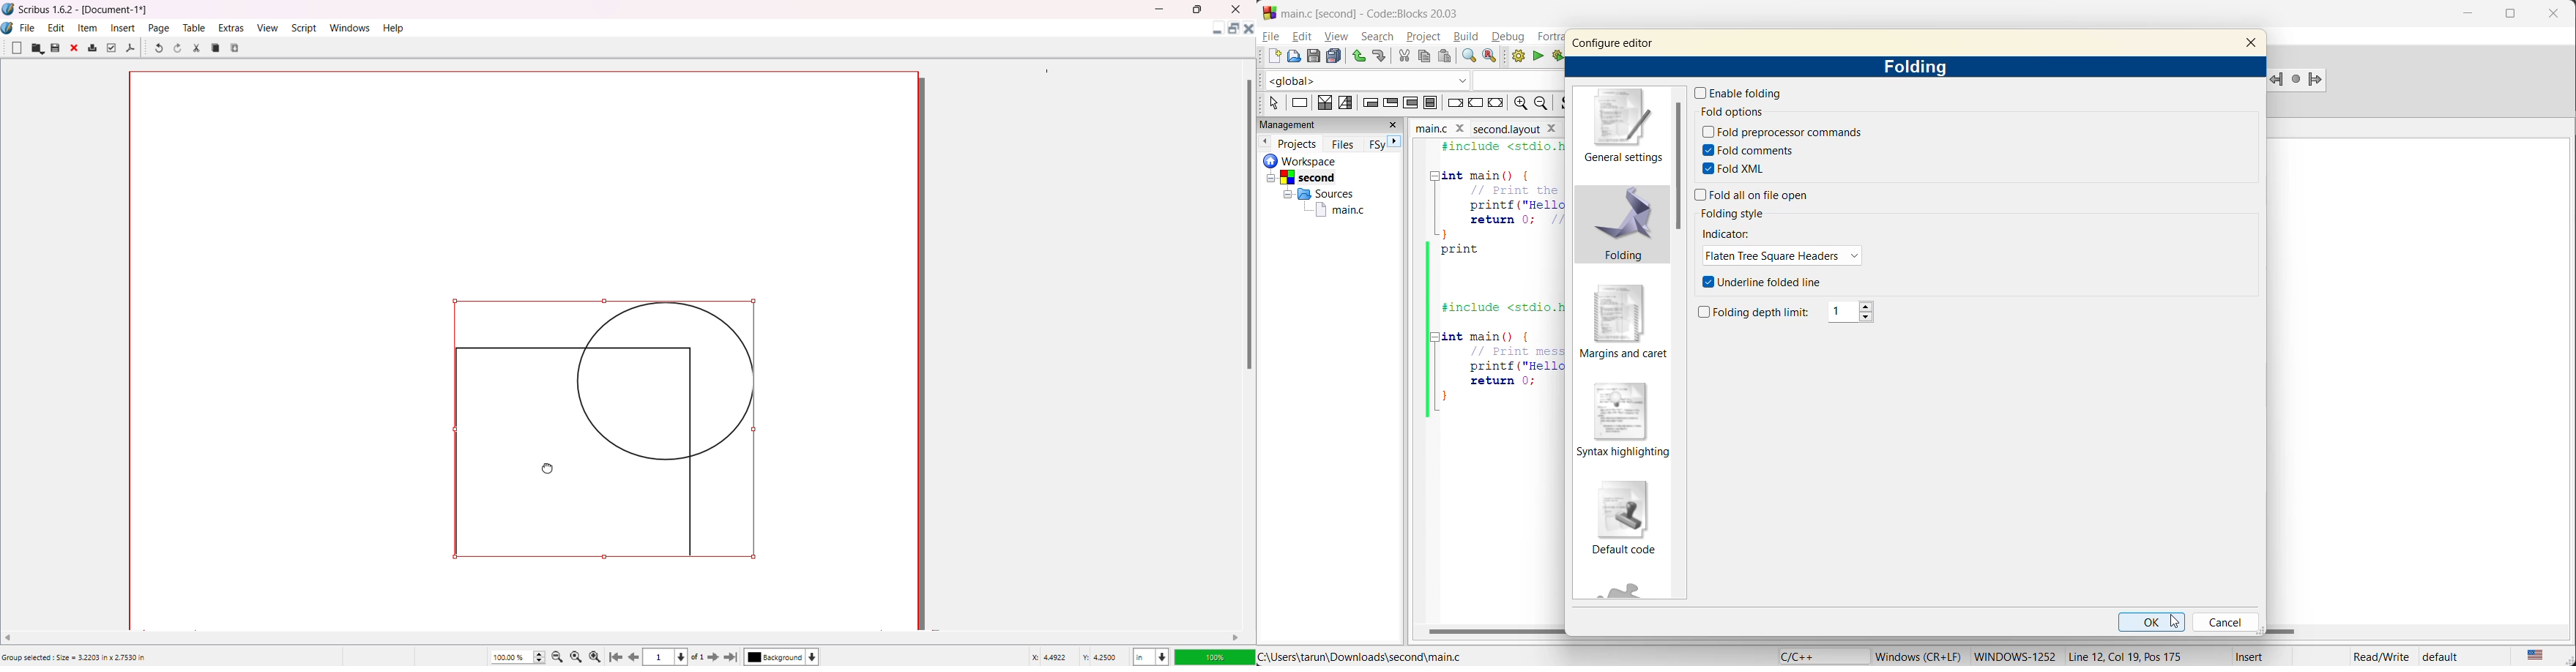 This screenshot has height=672, width=2576. I want to click on text language, so click(2535, 656).